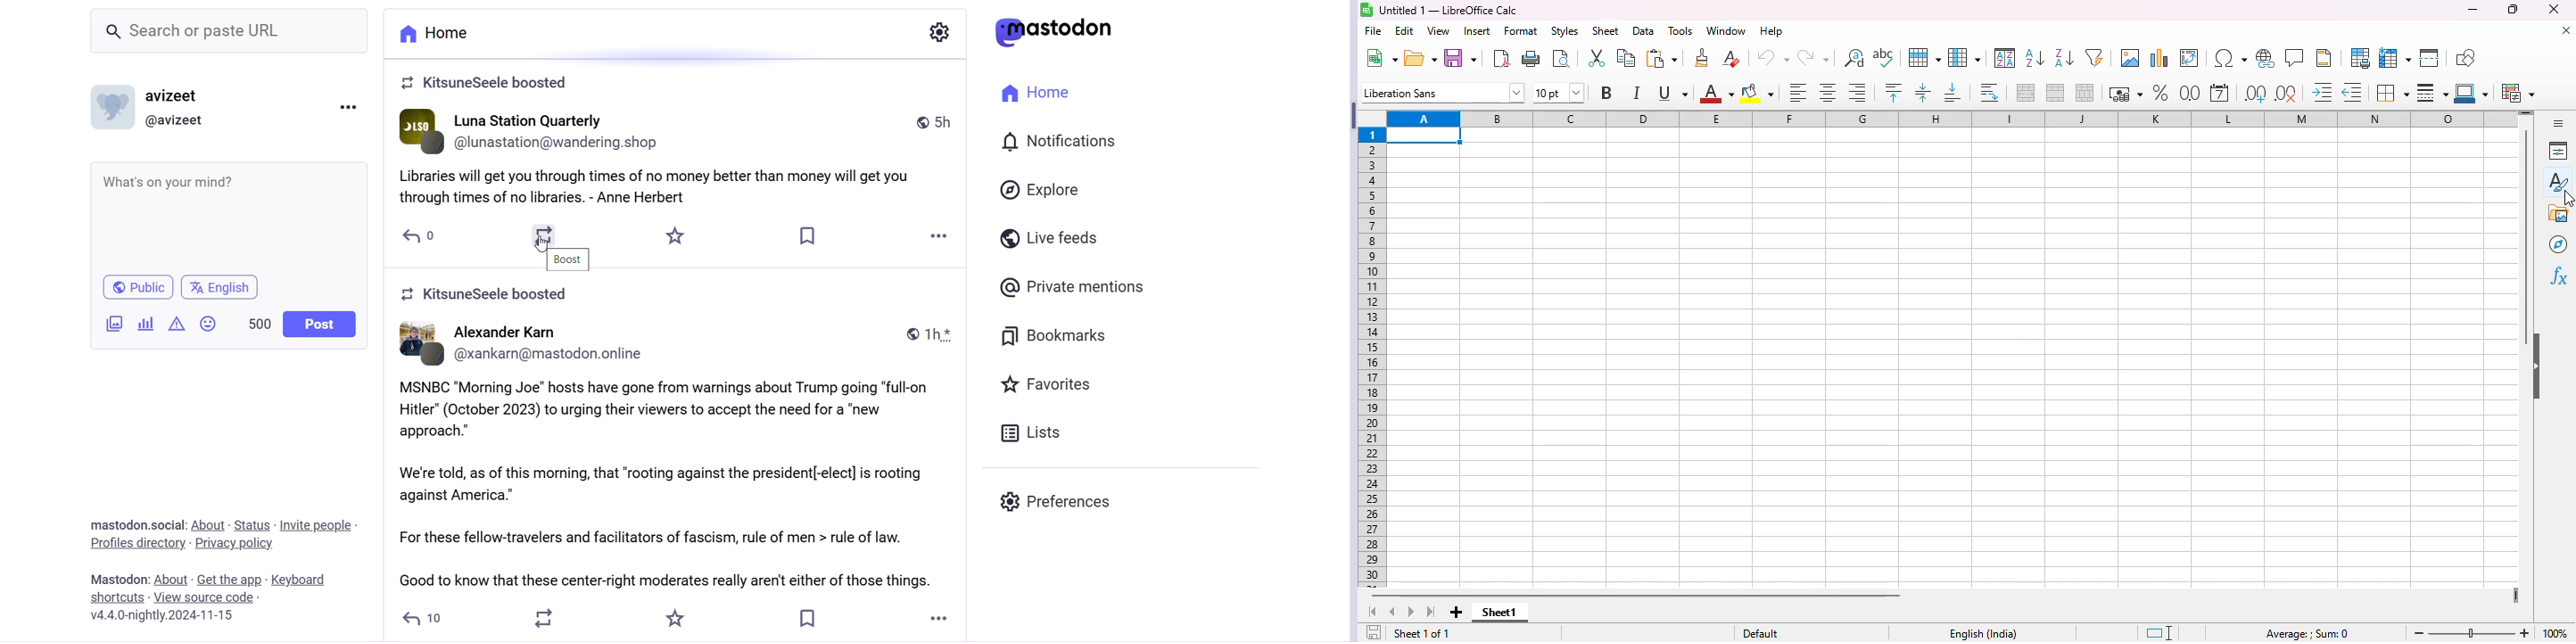 The image size is (2576, 644). Describe the element at coordinates (176, 324) in the screenshot. I see `Add Content Warning` at that location.